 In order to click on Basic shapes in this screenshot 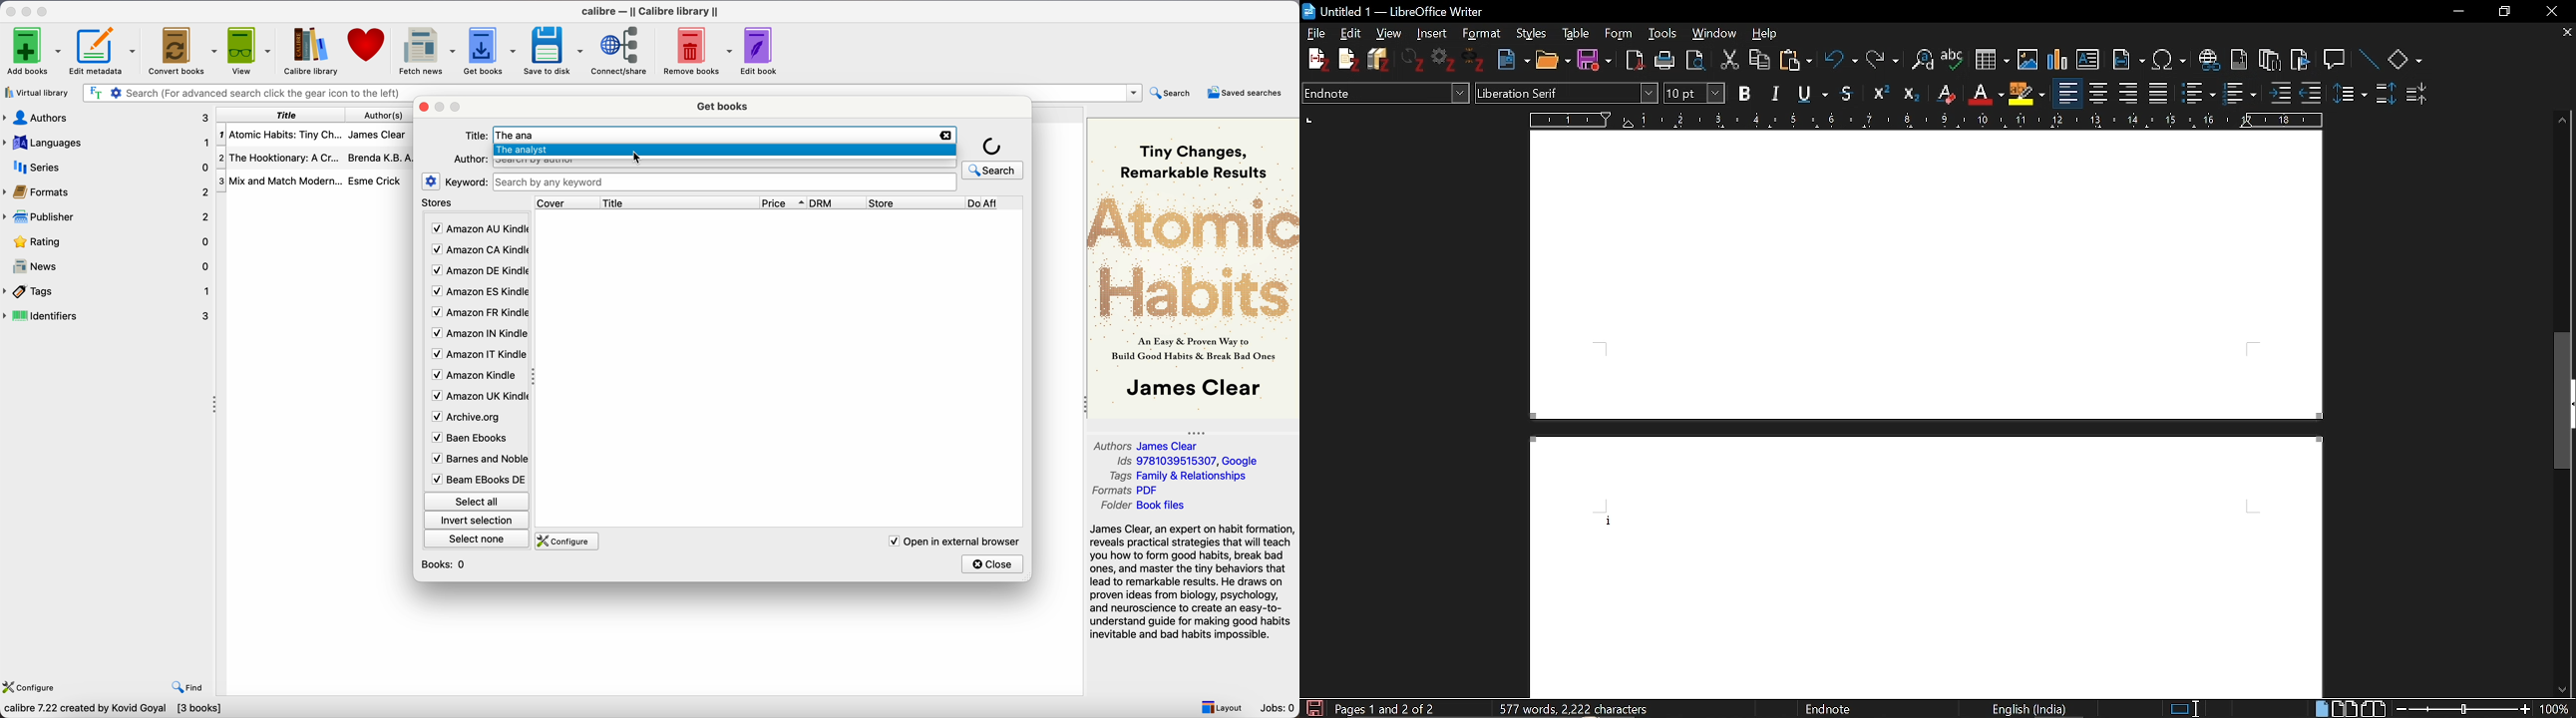, I will do `click(2404, 61)`.